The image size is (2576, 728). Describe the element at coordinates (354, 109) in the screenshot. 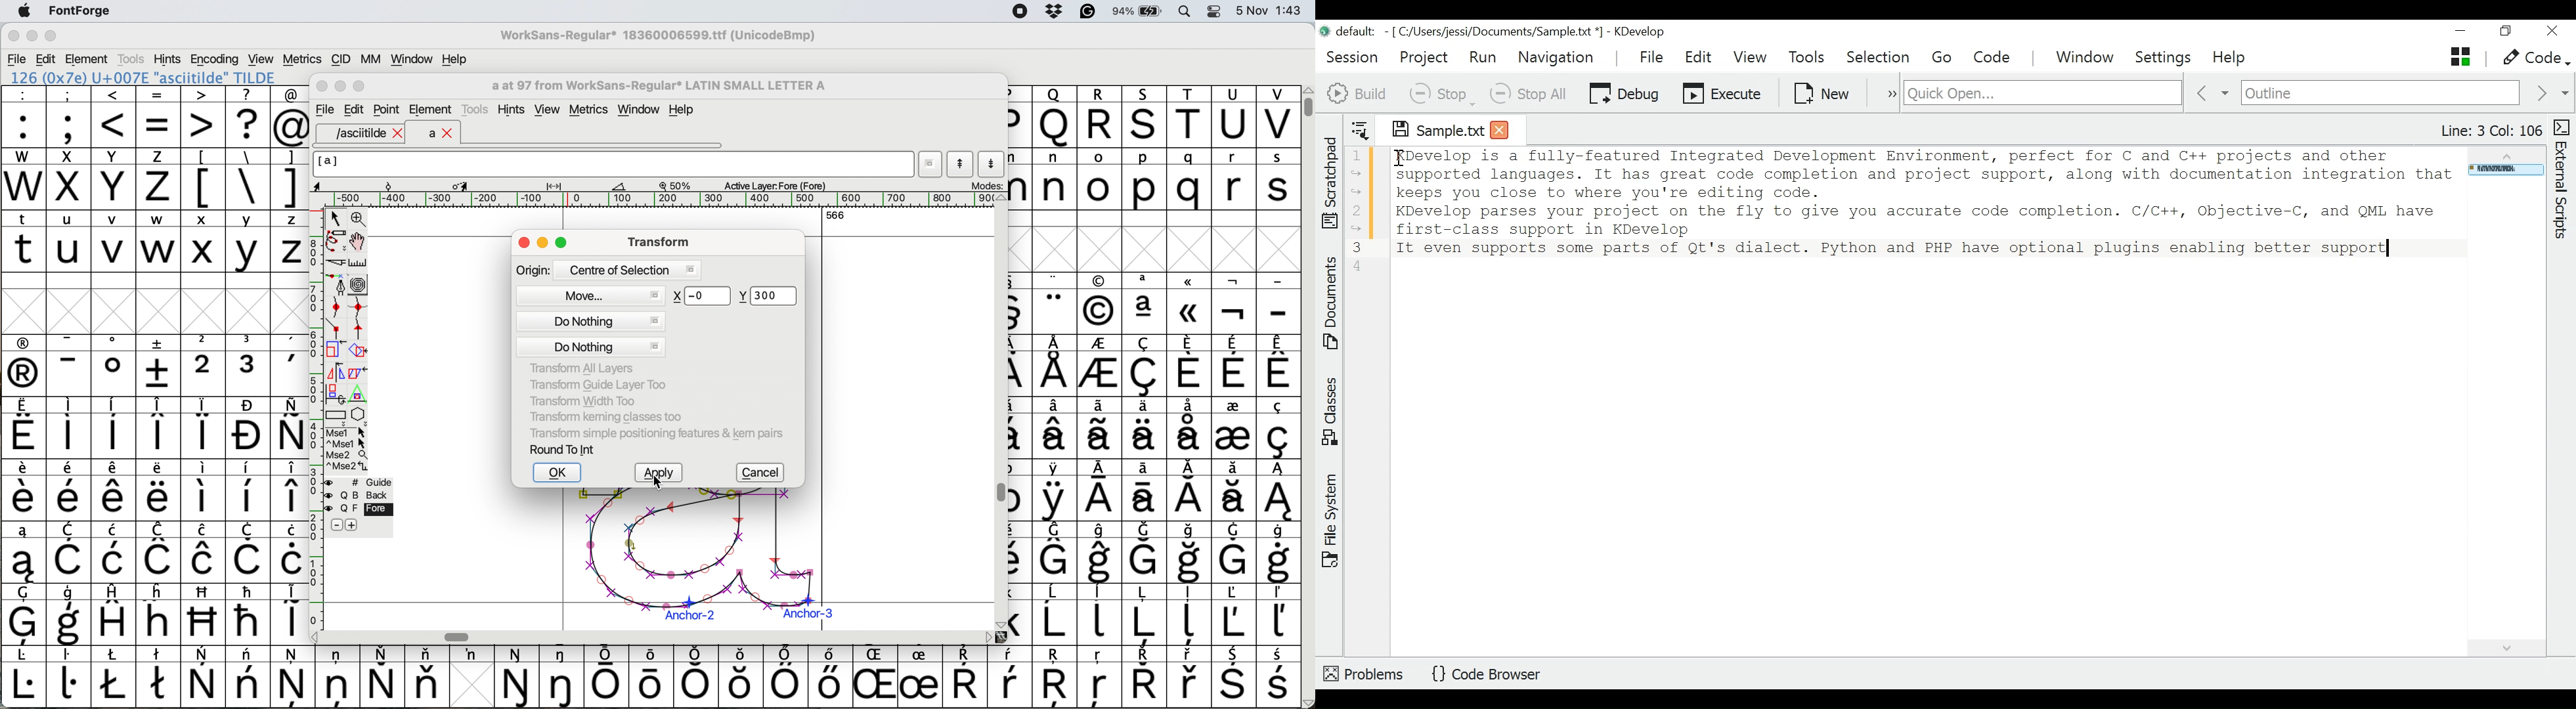

I see `Edit` at that location.